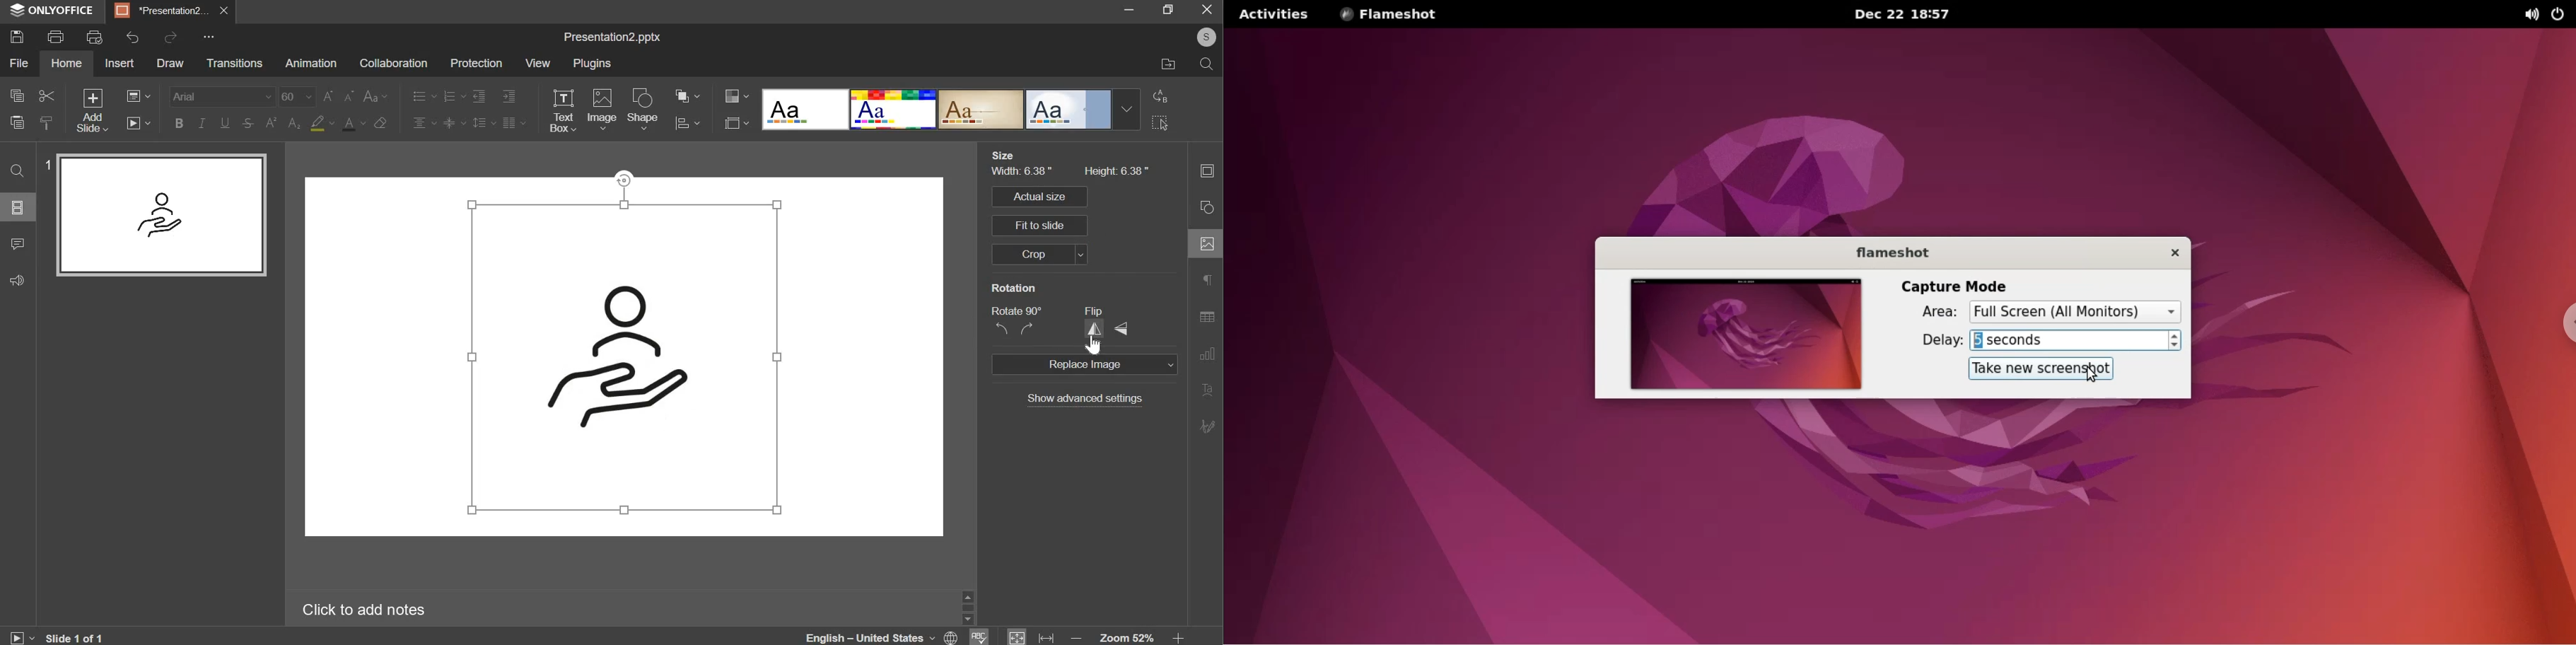  I want to click on file location, so click(1168, 65).